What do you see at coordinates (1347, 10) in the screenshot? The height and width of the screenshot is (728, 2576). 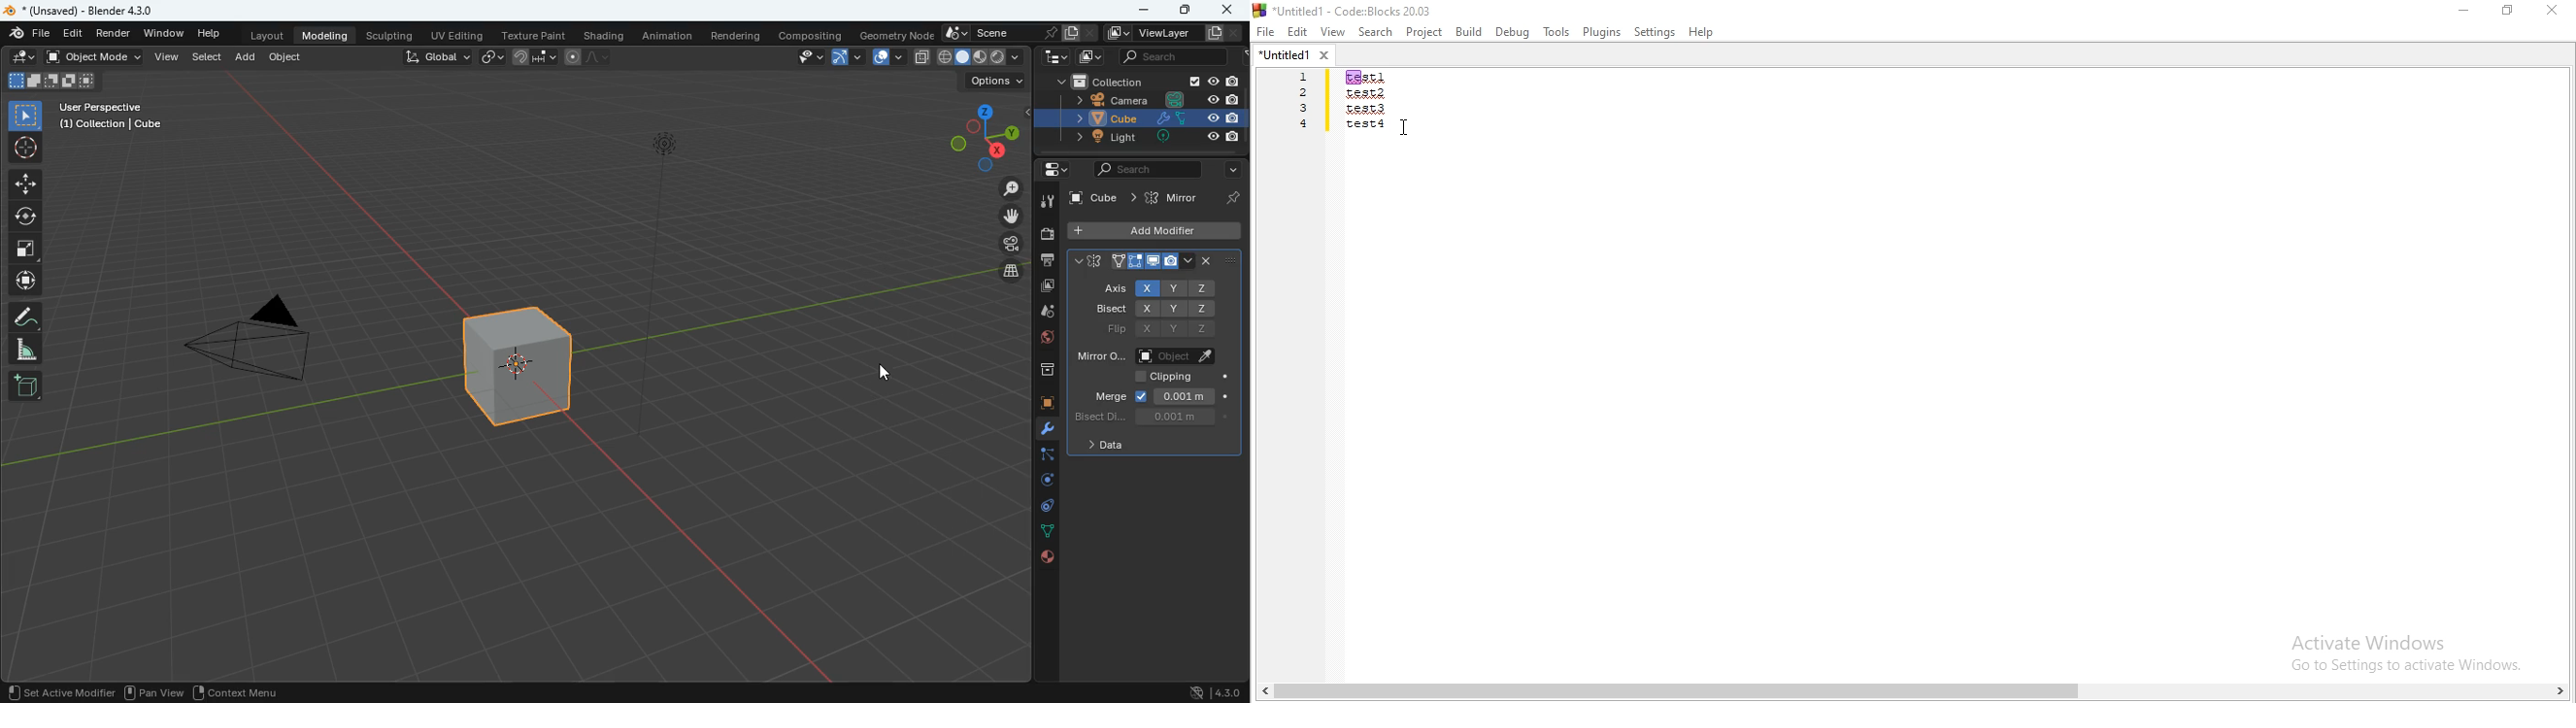 I see `Untitled - Code:: blocks 2003` at bounding box center [1347, 10].